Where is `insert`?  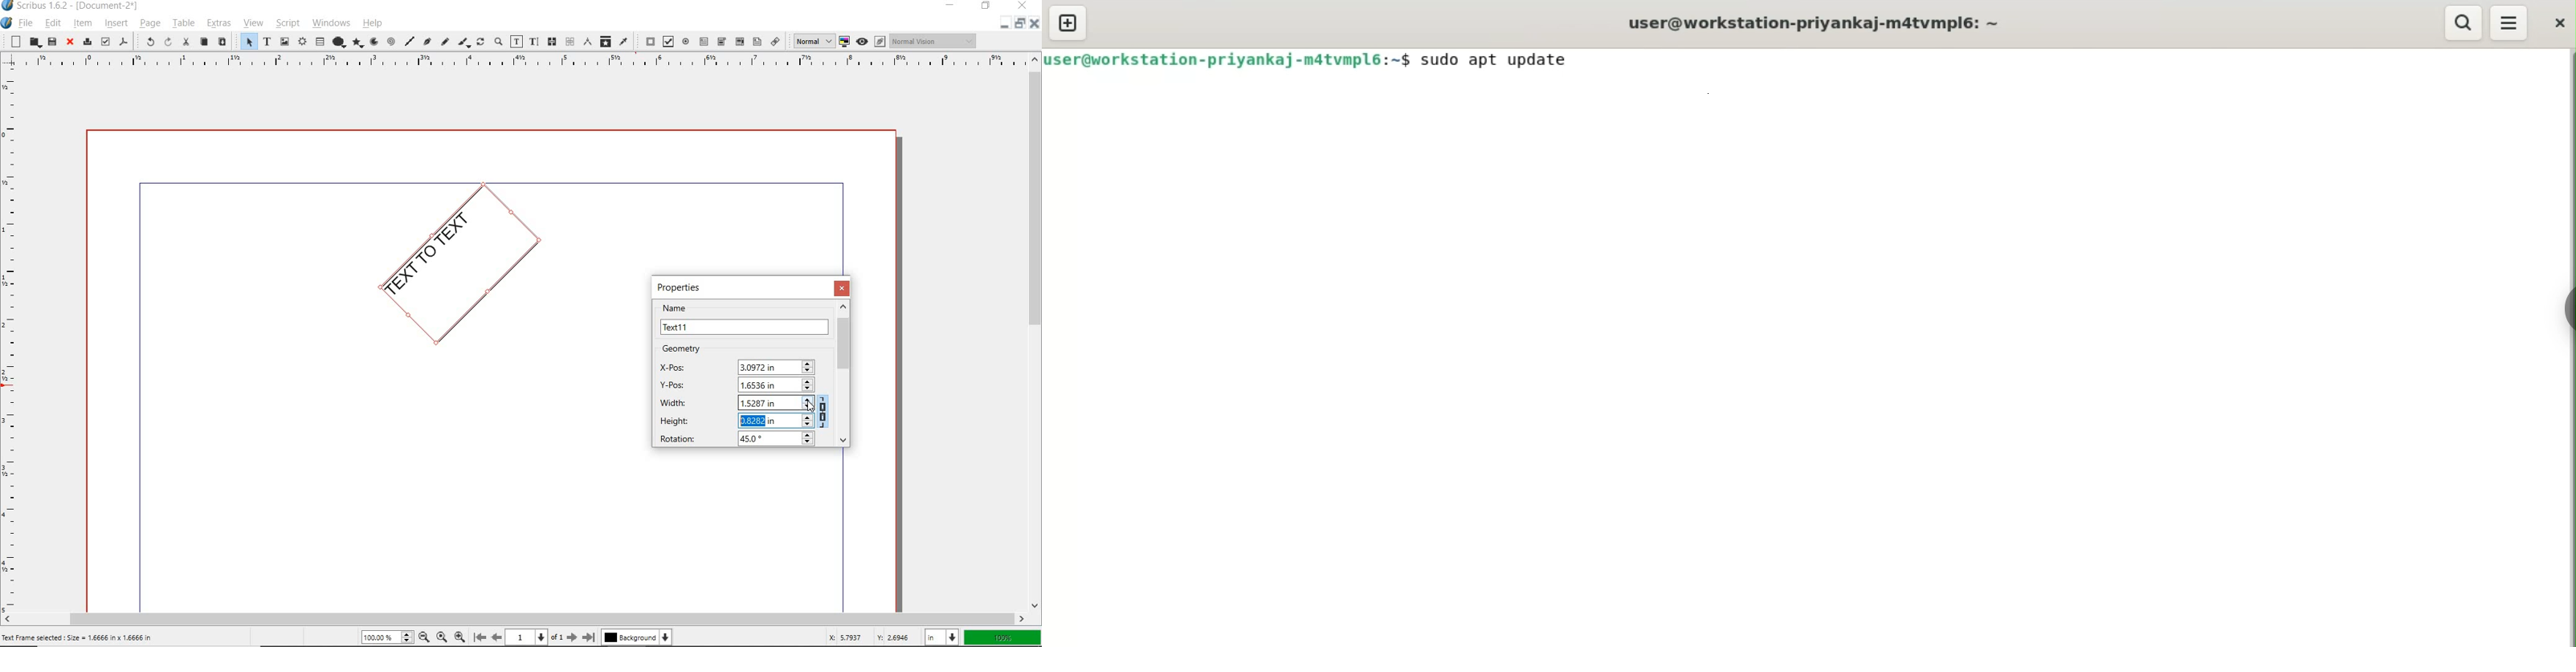 insert is located at coordinates (115, 23).